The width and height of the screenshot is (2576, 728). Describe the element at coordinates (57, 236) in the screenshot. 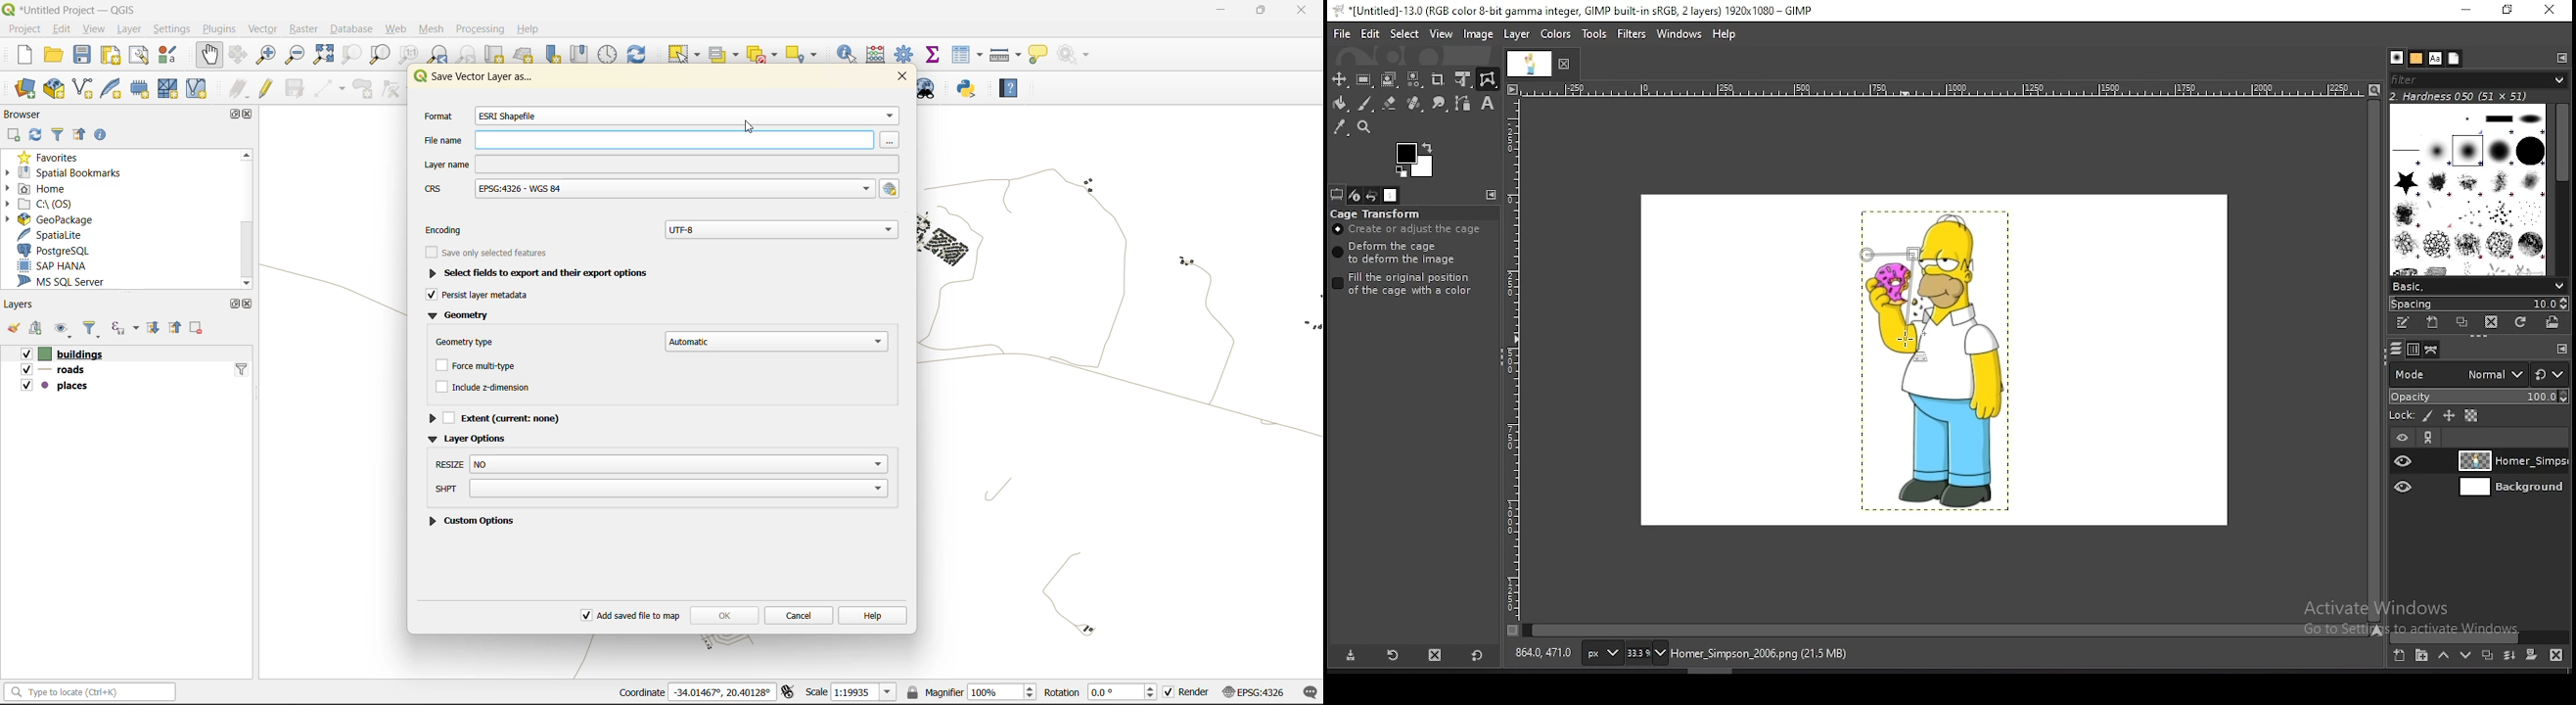

I see `spatialite` at that location.